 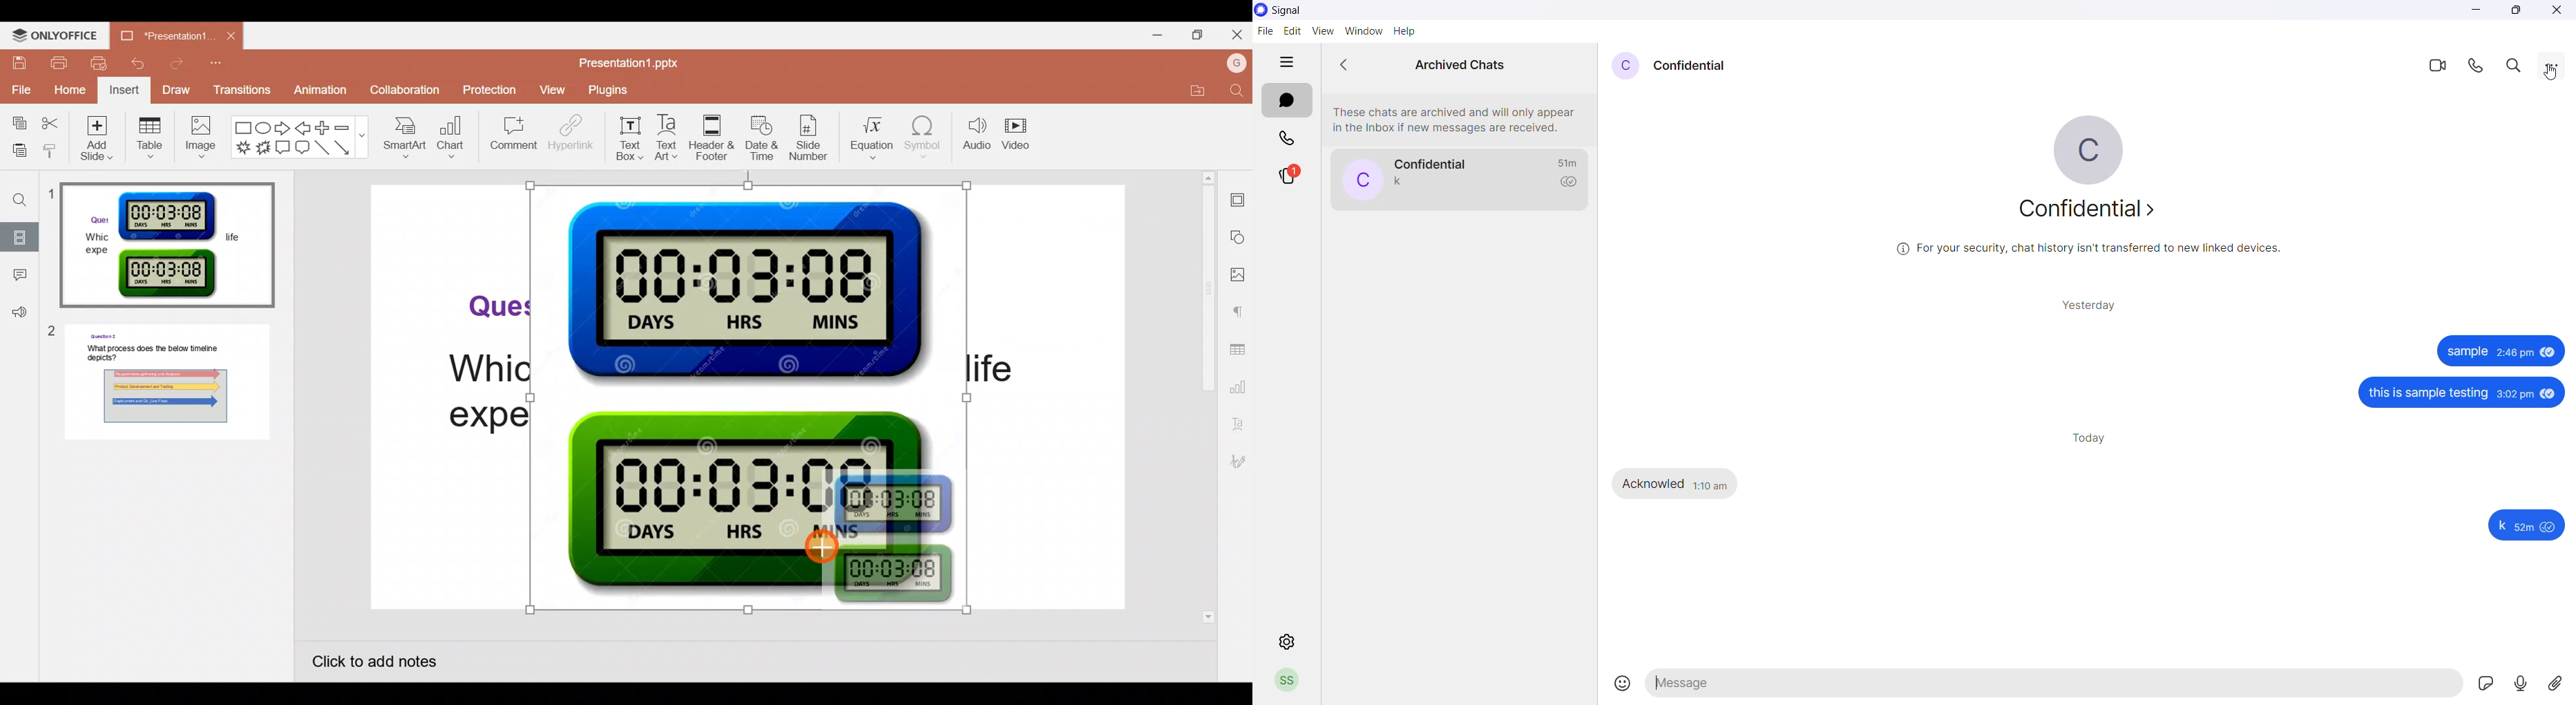 I want to click on Slide settings, so click(x=1238, y=198).